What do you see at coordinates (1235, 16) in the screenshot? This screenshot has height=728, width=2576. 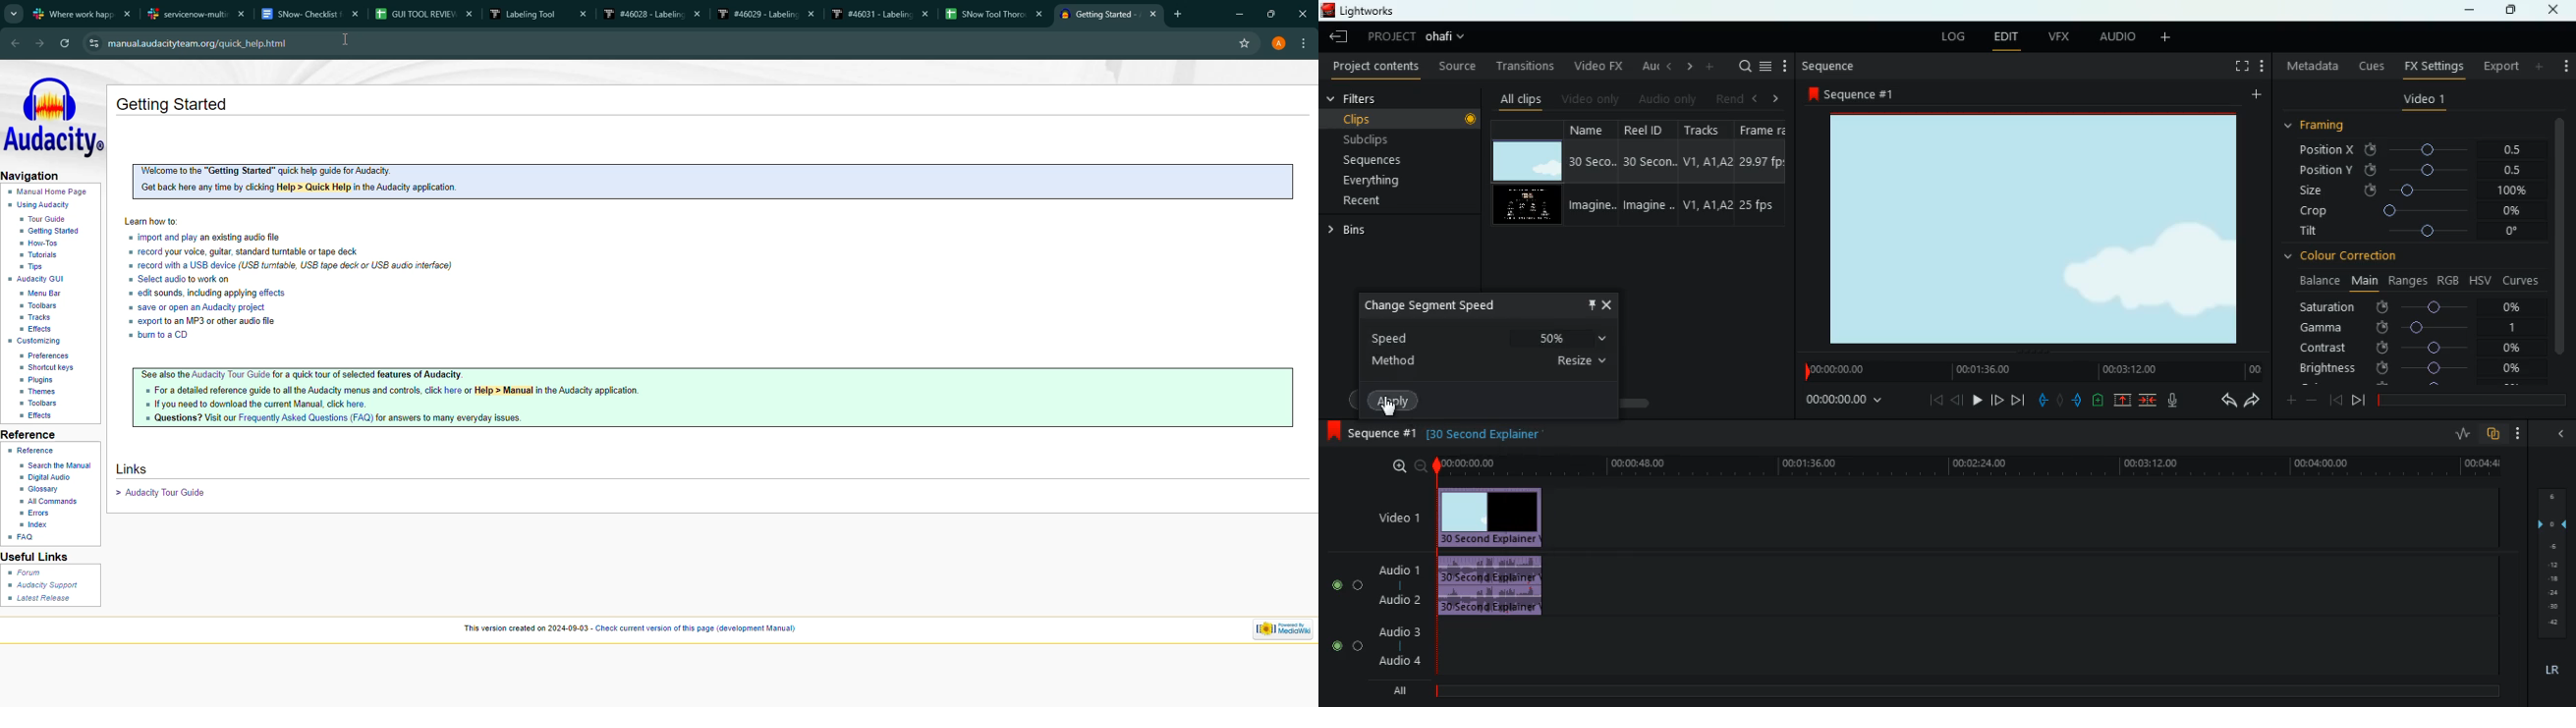 I see `minimize` at bounding box center [1235, 16].